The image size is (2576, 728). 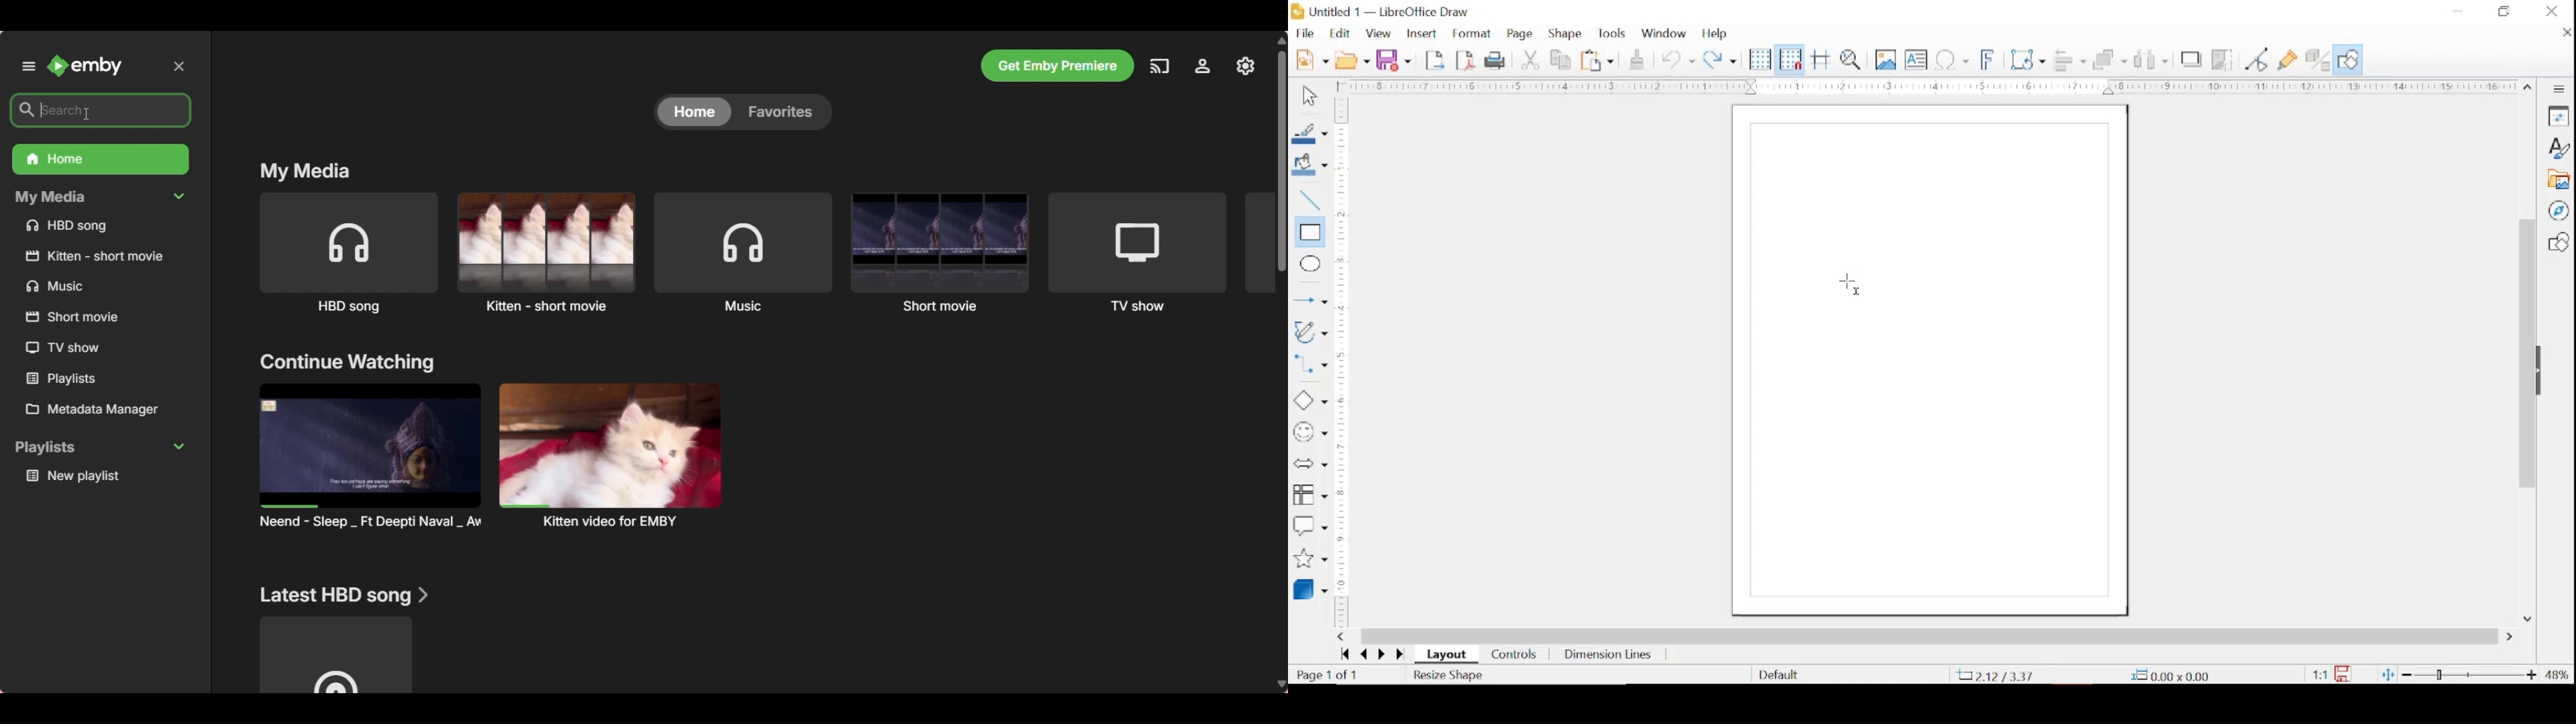 What do you see at coordinates (1311, 58) in the screenshot?
I see `new` at bounding box center [1311, 58].